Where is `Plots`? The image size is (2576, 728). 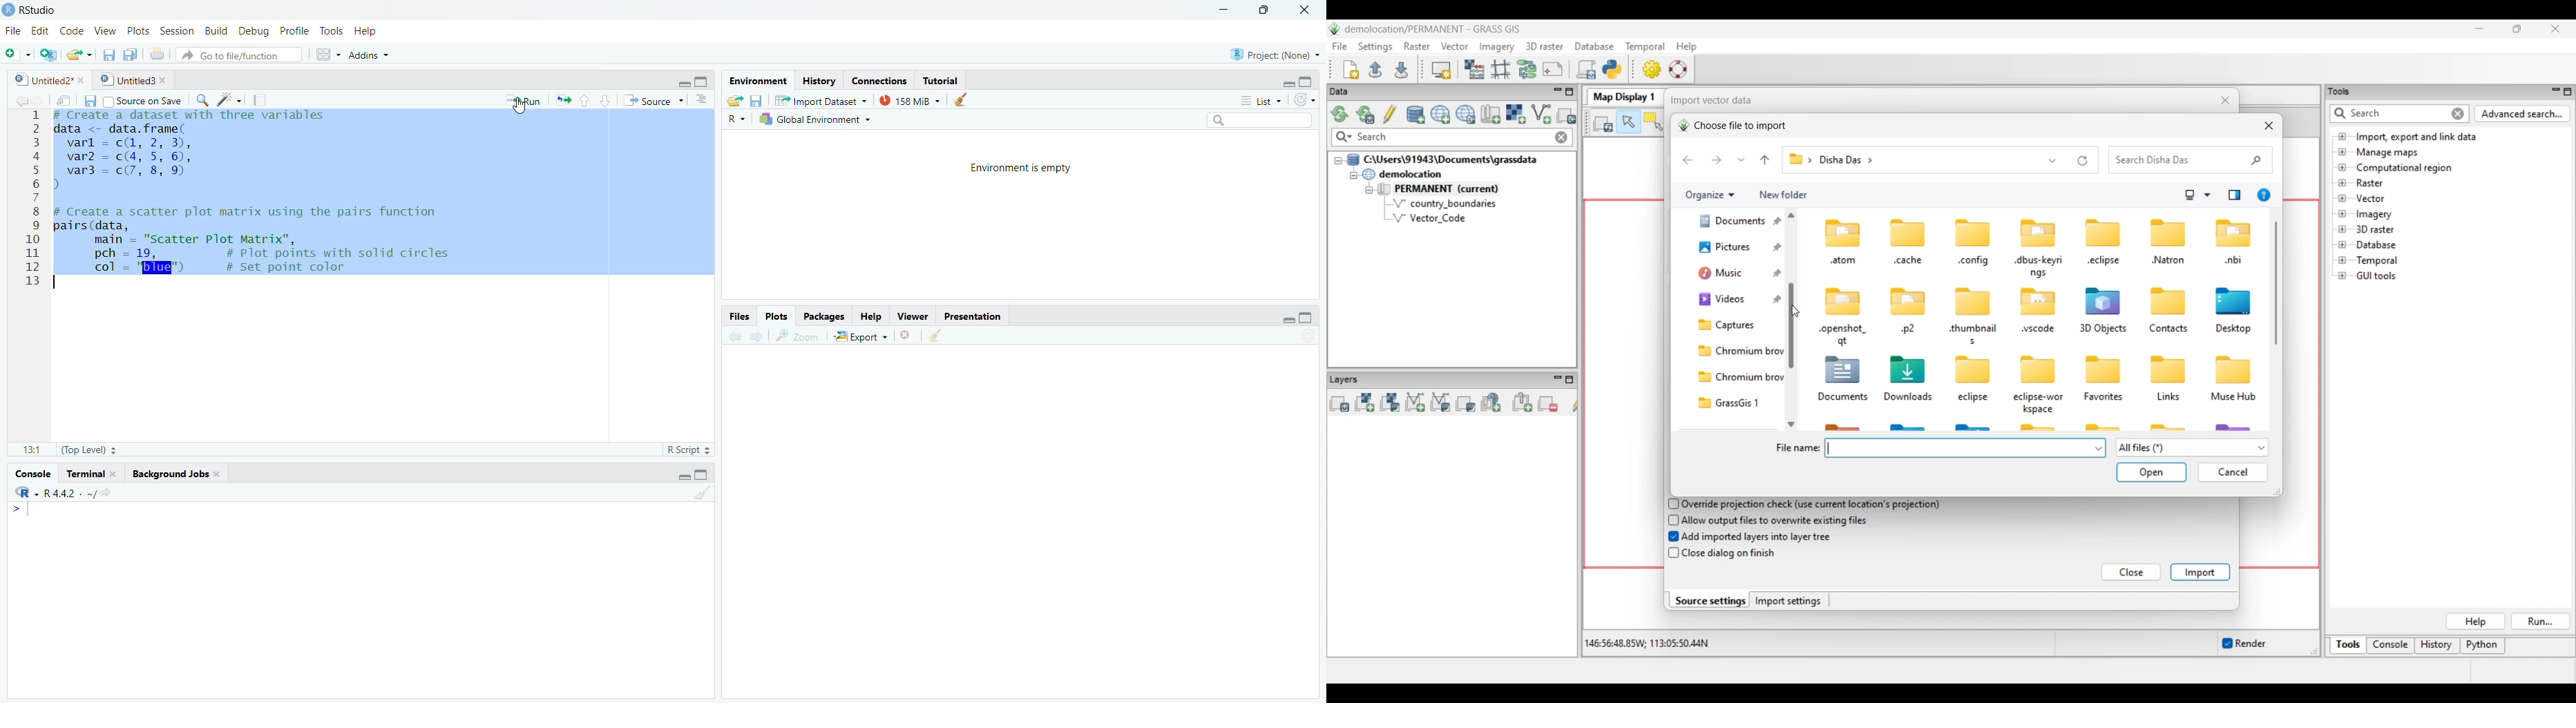
Plots is located at coordinates (779, 316).